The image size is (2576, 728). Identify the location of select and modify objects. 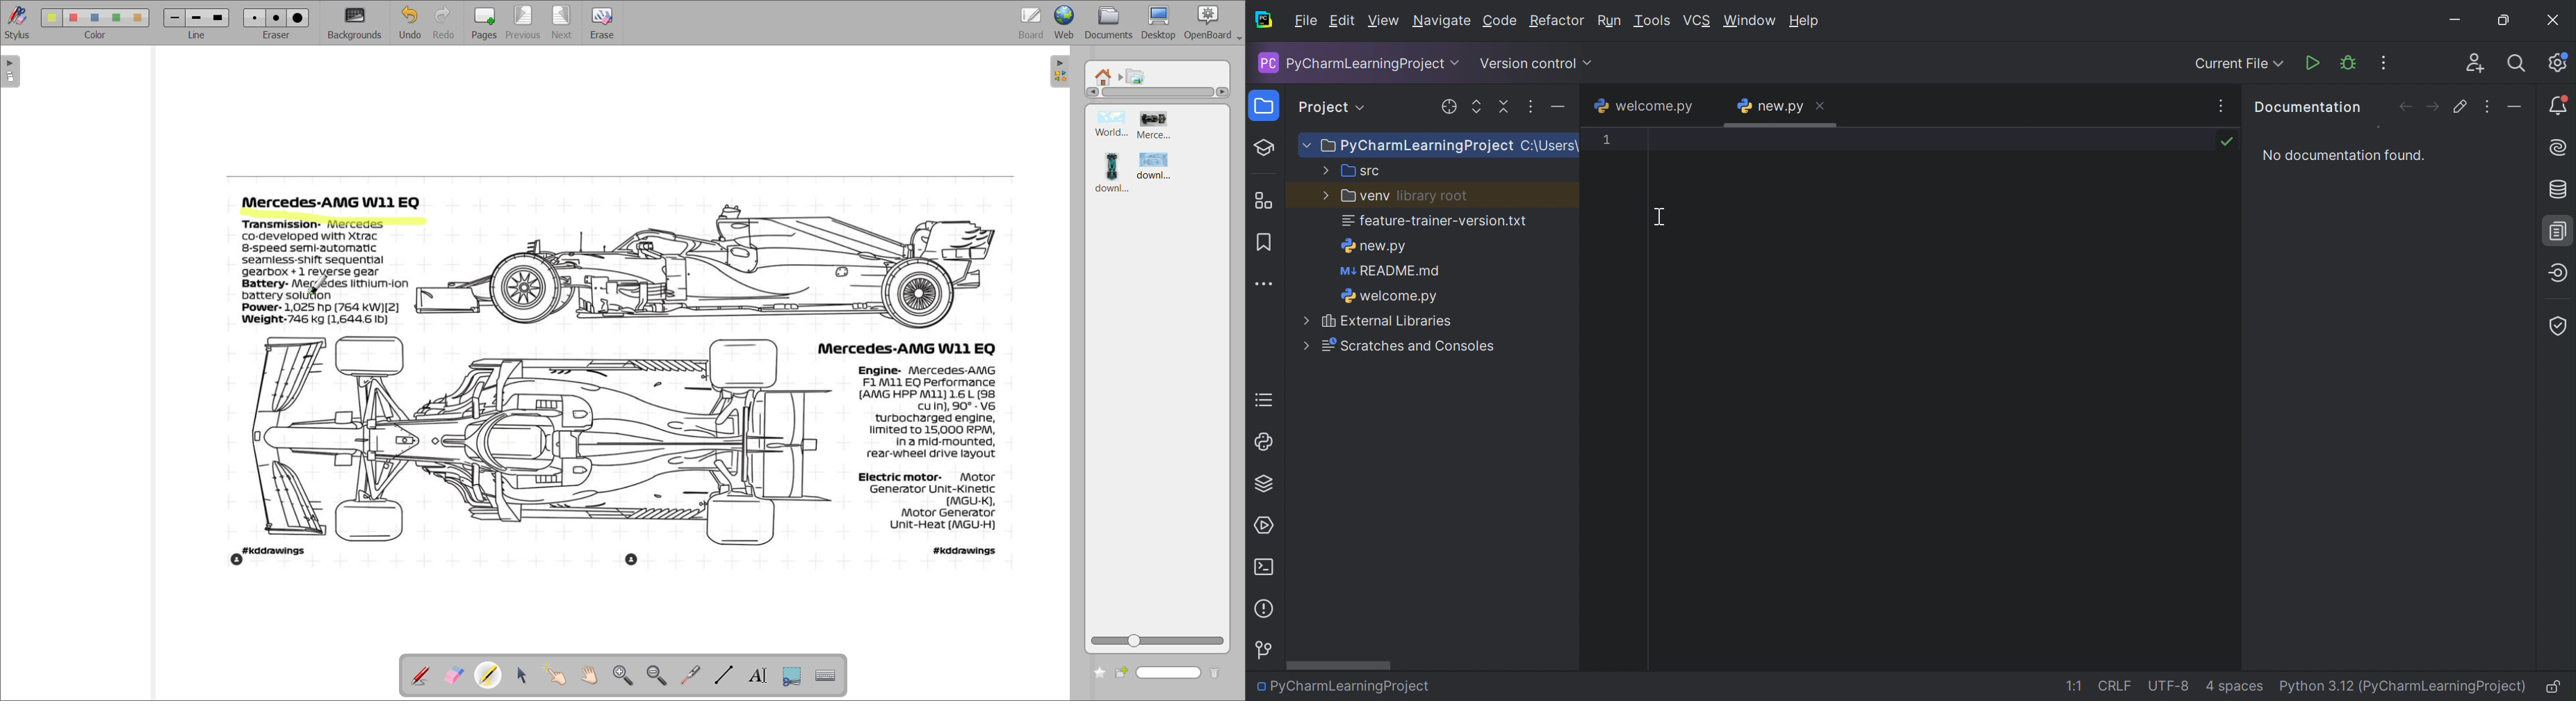
(526, 676).